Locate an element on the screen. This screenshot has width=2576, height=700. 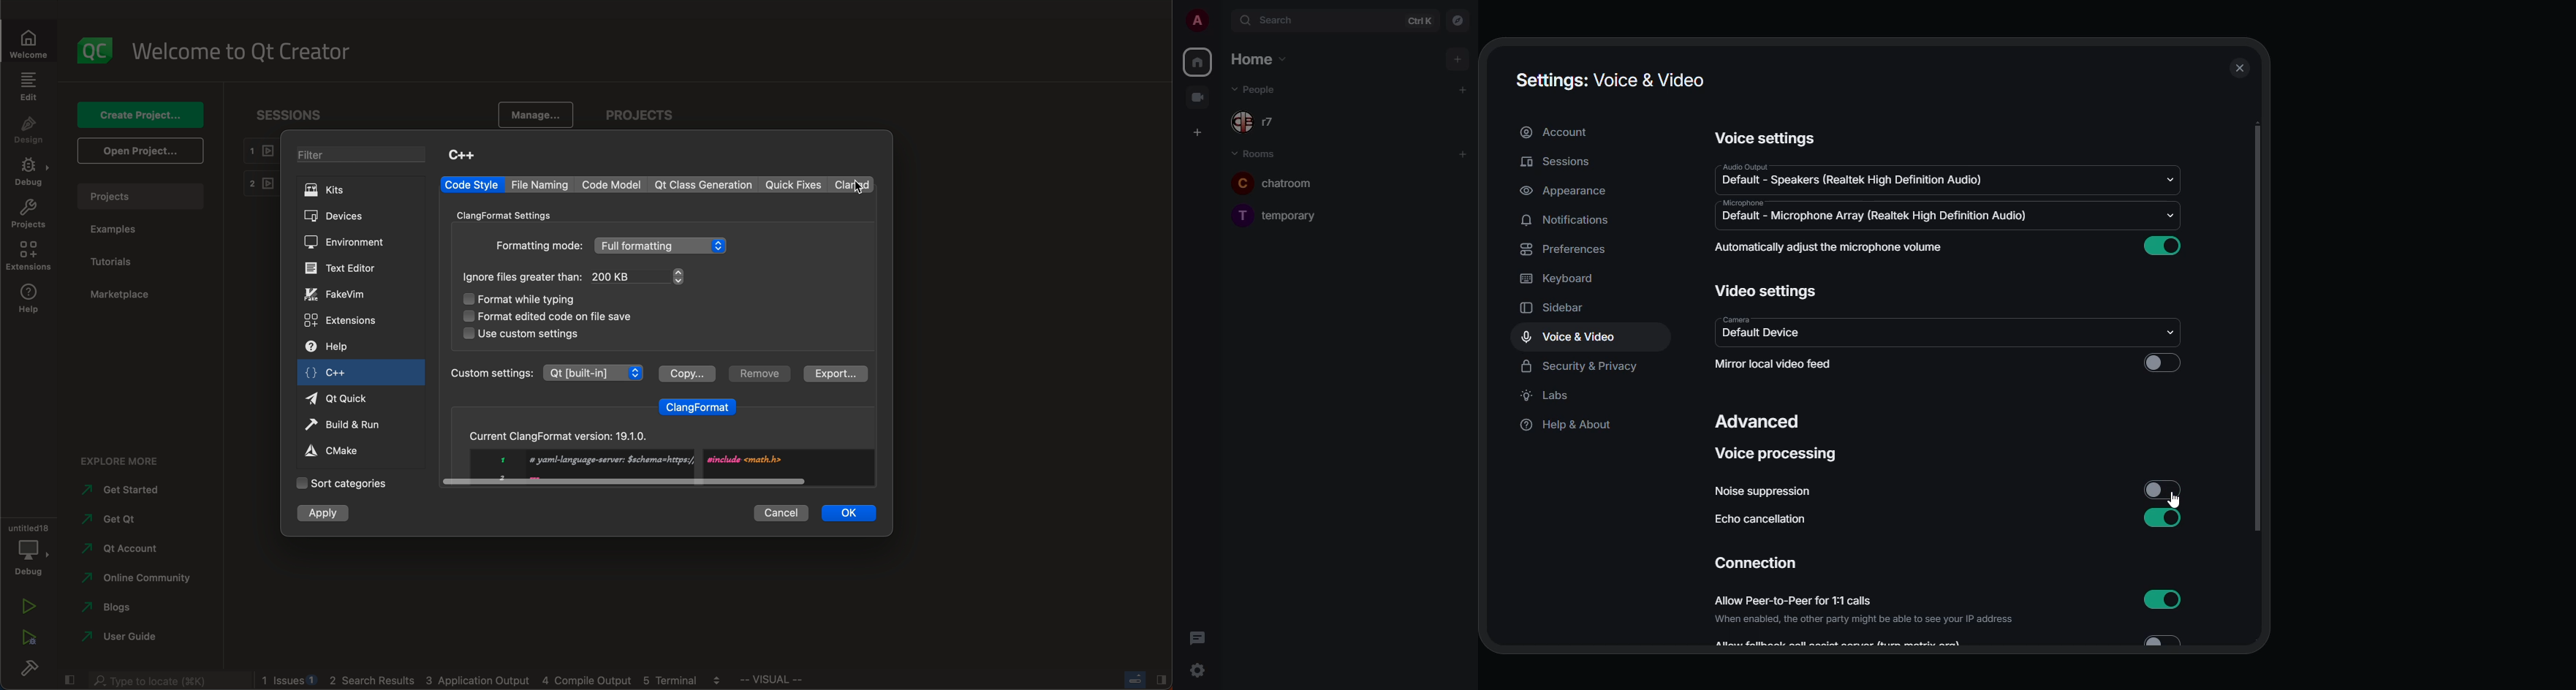
voice settings is located at coordinates (1767, 138).